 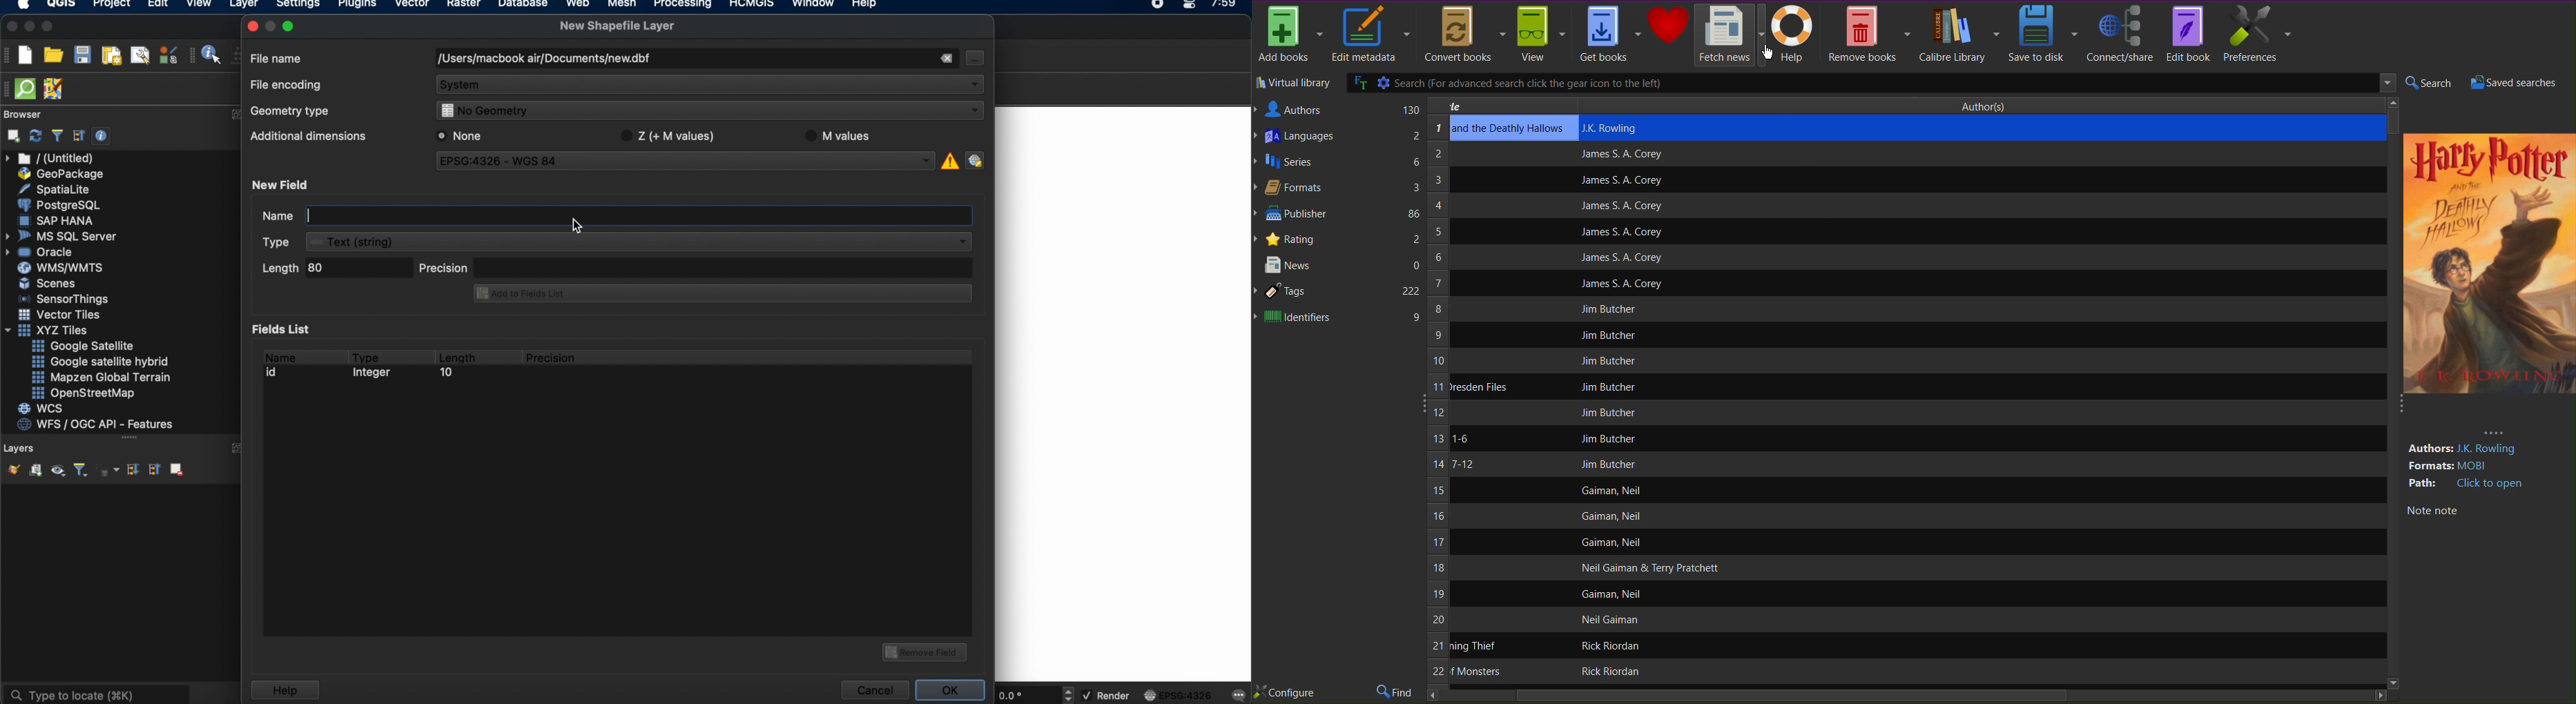 What do you see at coordinates (1070, 694) in the screenshot?
I see `toggle buttons` at bounding box center [1070, 694].